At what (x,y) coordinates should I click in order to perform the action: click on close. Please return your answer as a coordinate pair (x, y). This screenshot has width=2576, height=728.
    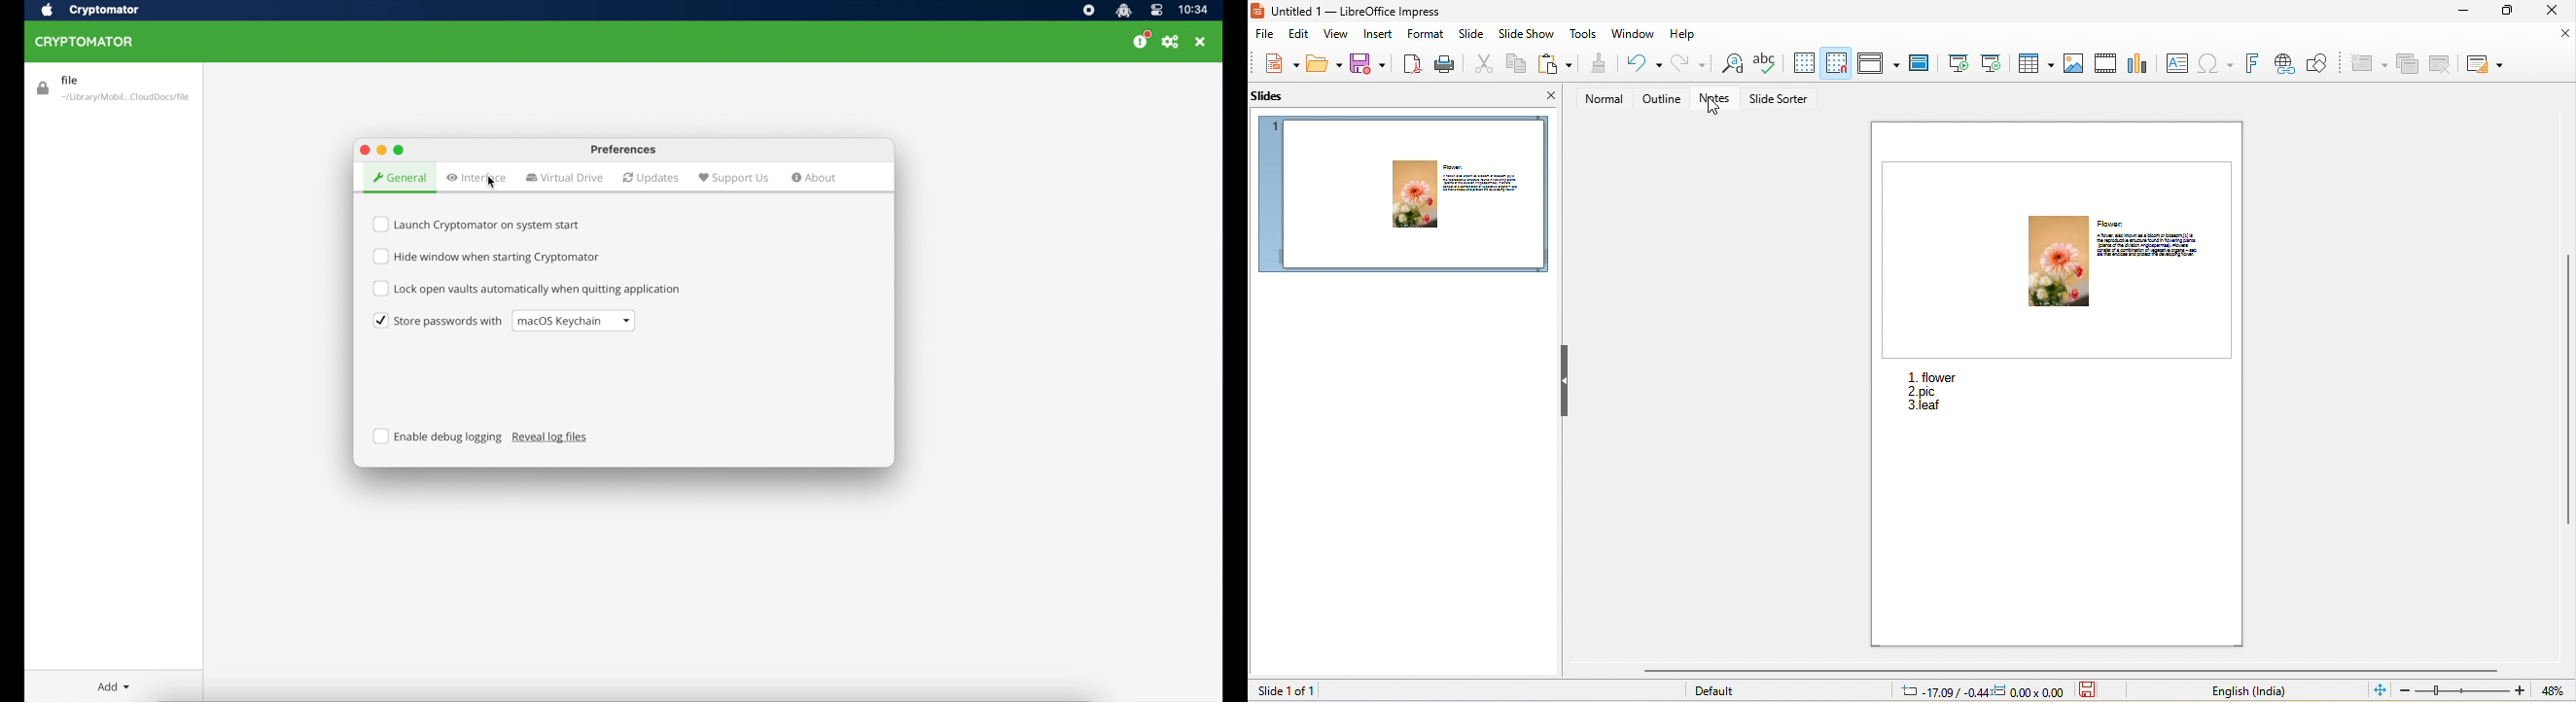
    Looking at the image, I should click on (1545, 94).